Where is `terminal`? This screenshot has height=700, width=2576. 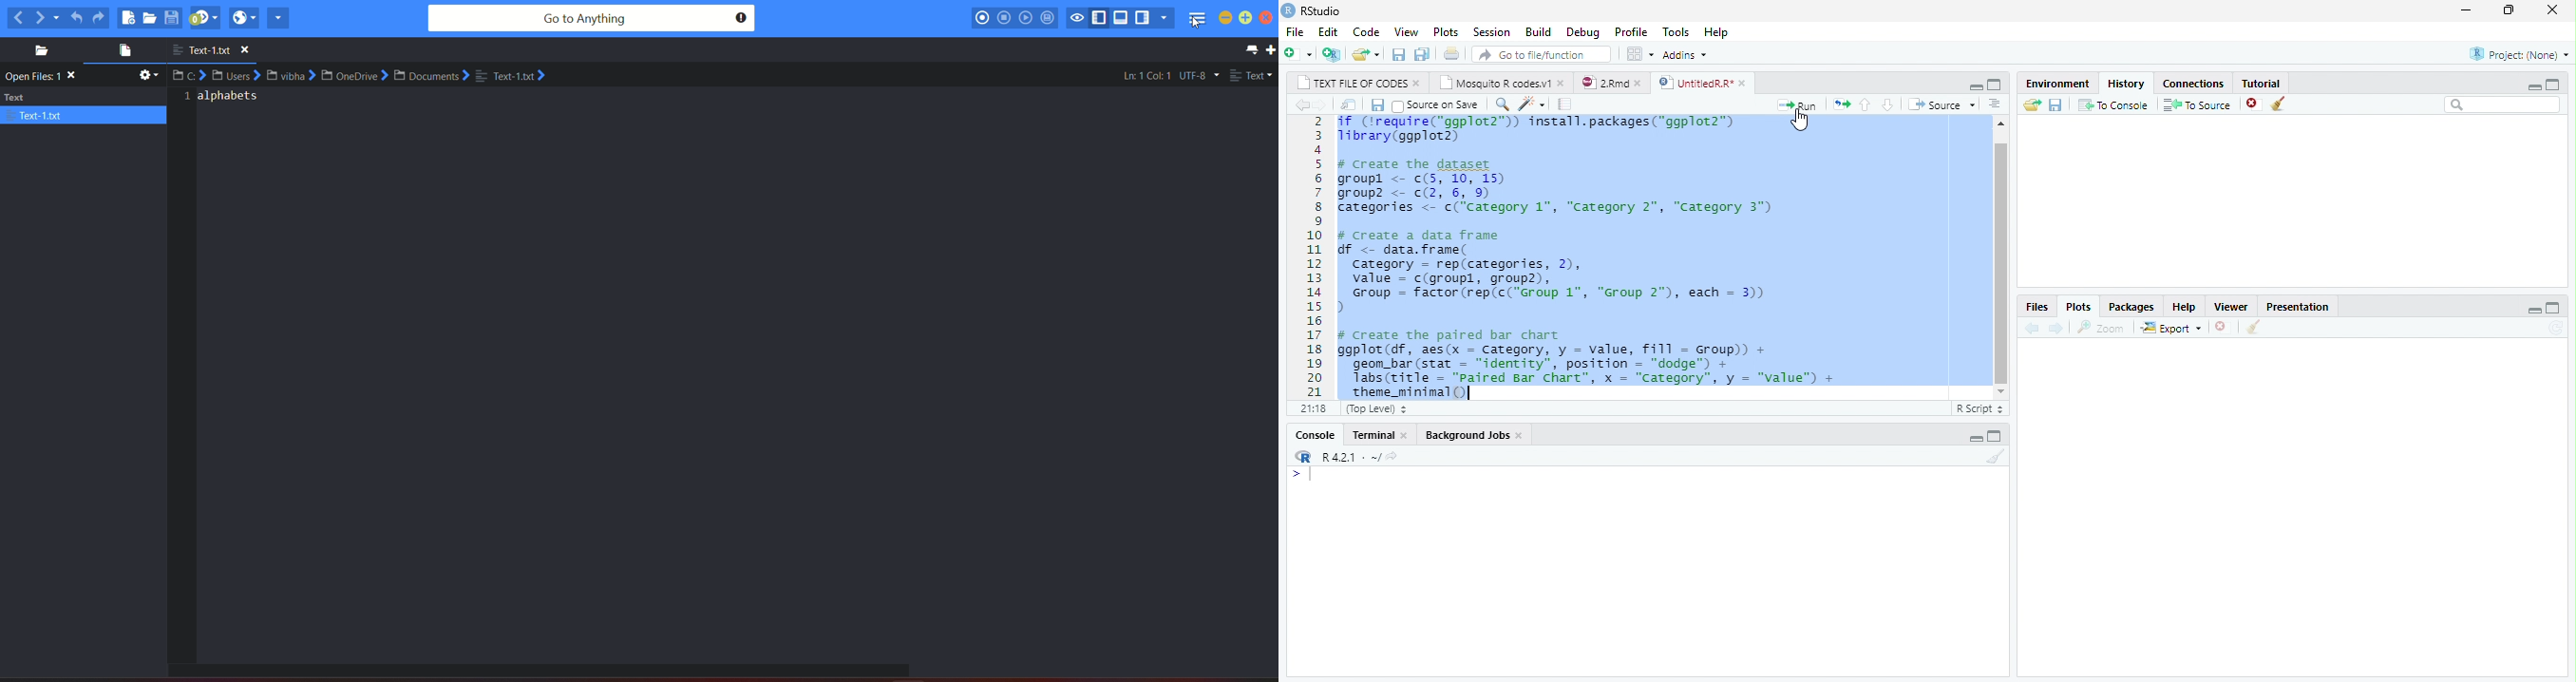 terminal is located at coordinates (1372, 435).